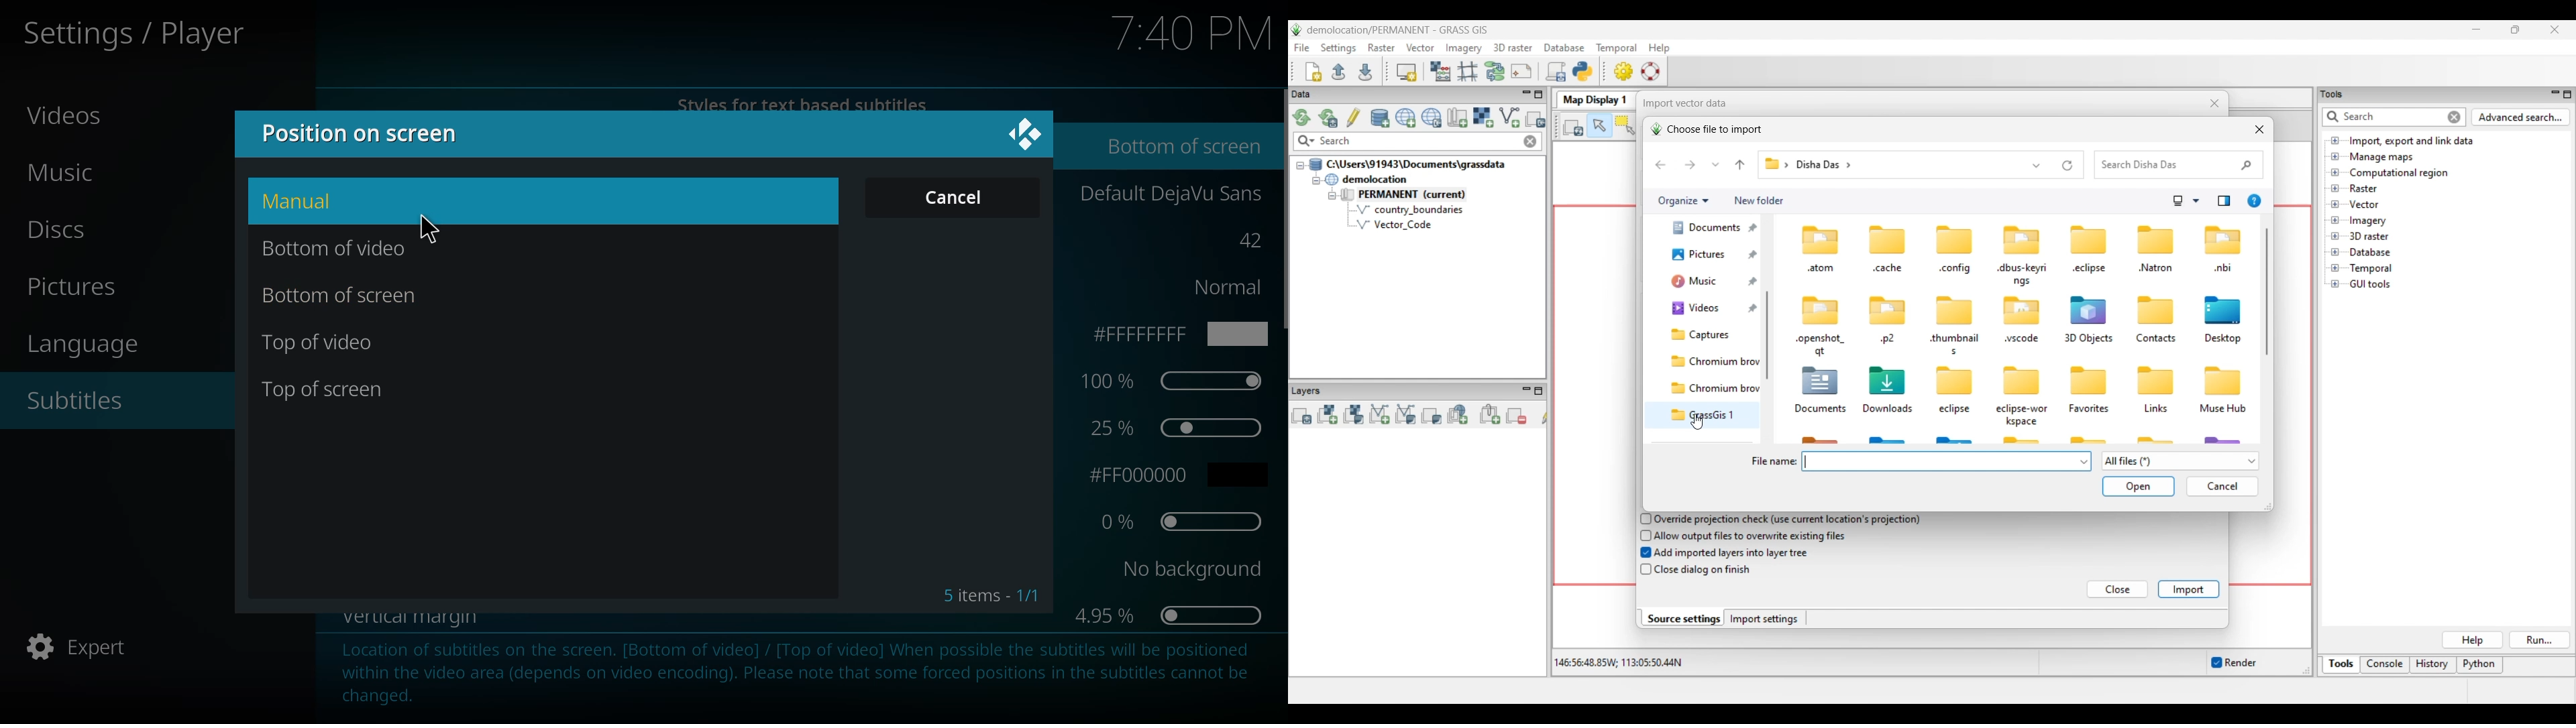  What do you see at coordinates (1170, 190) in the screenshot?
I see `default` at bounding box center [1170, 190].